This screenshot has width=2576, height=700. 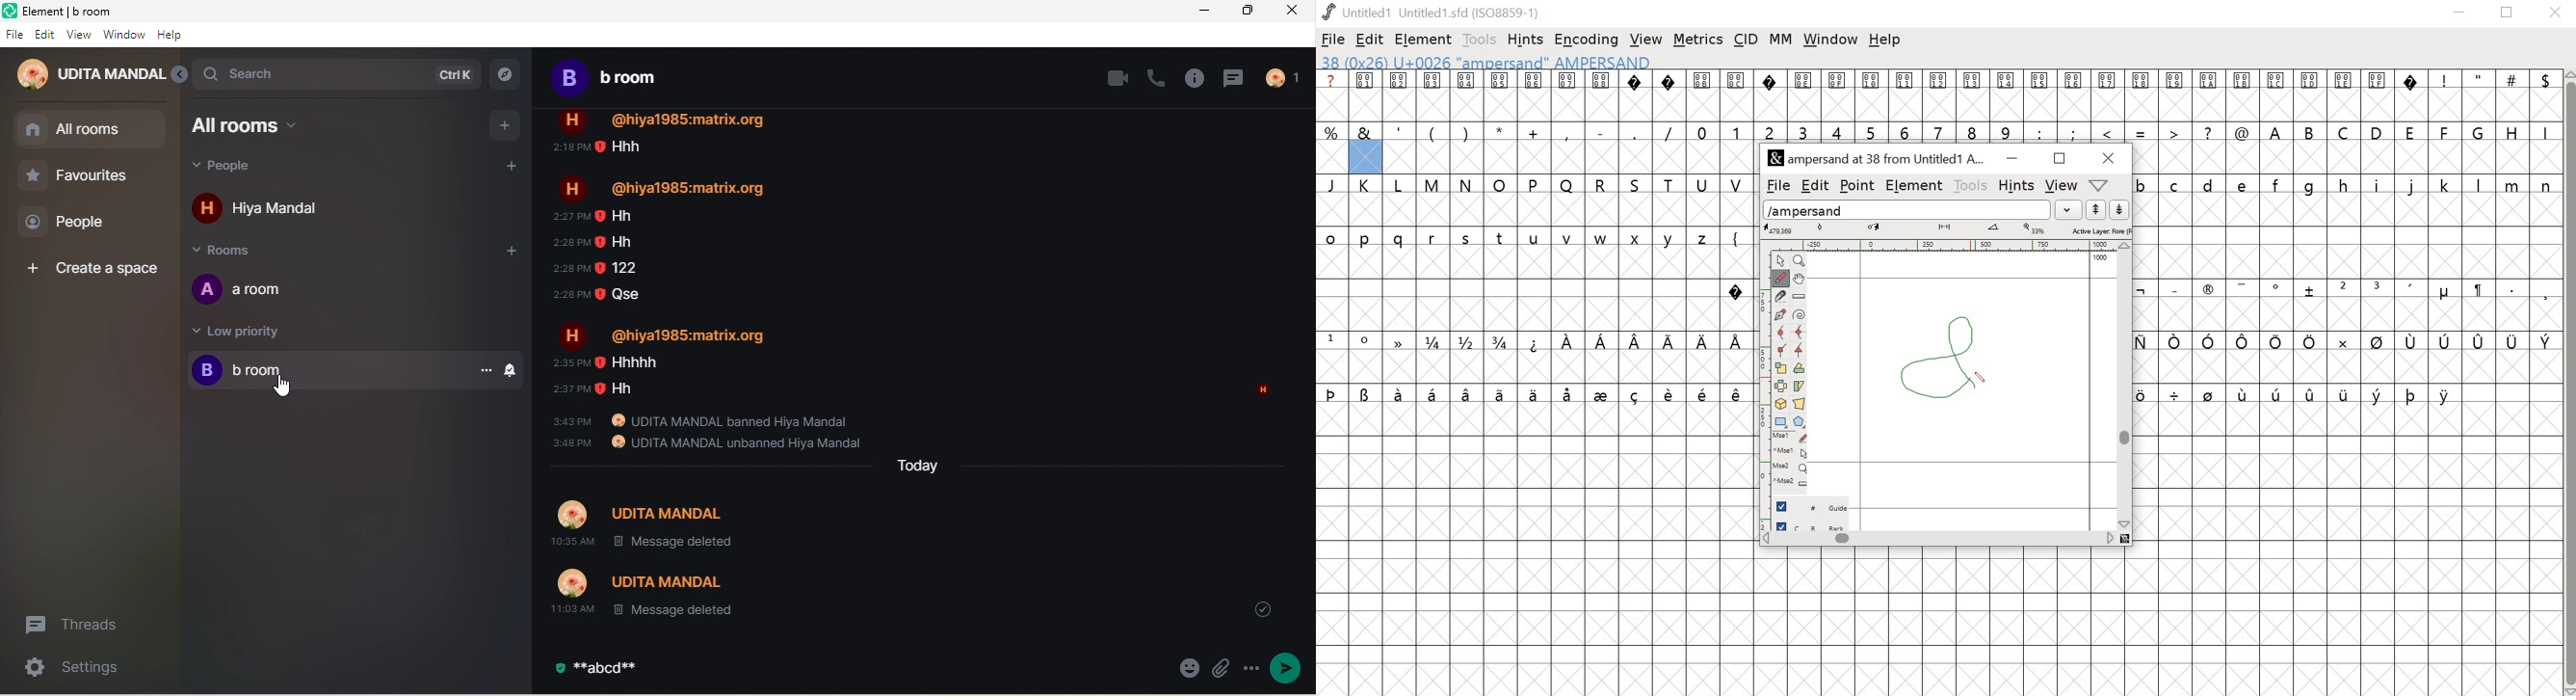 What do you see at coordinates (2343, 288) in the screenshot?
I see `2` at bounding box center [2343, 288].